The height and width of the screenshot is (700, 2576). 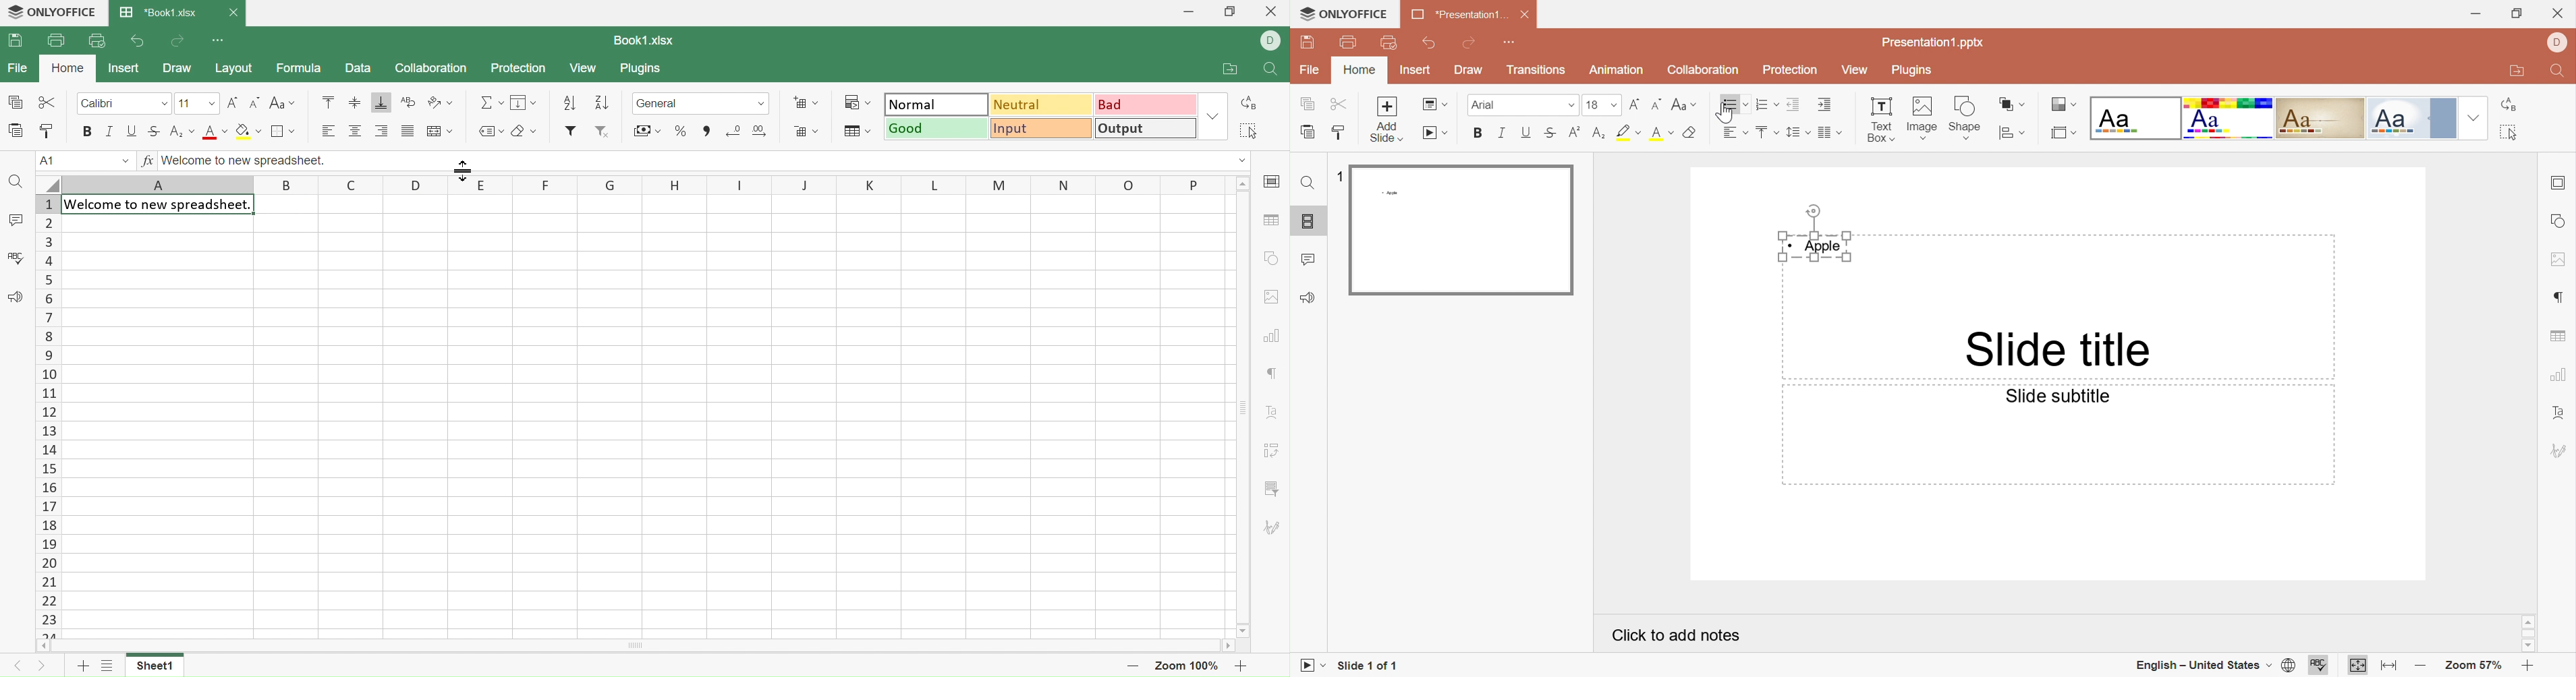 What do you see at coordinates (2528, 666) in the screenshot?
I see `Zoom in` at bounding box center [2528, 666].